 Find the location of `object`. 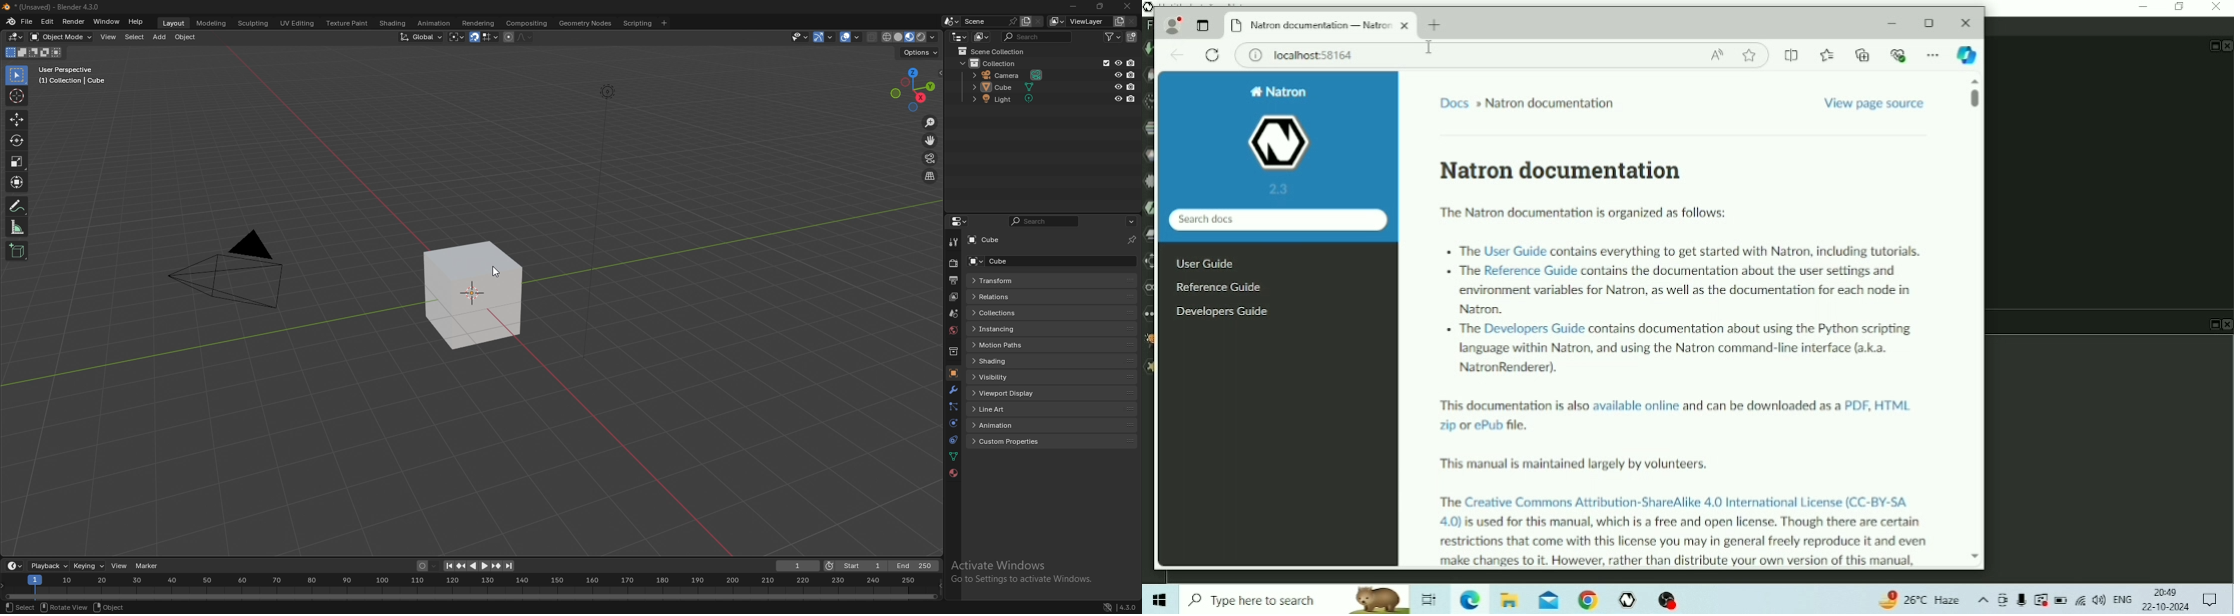

object is located at coordinates (953, 374).